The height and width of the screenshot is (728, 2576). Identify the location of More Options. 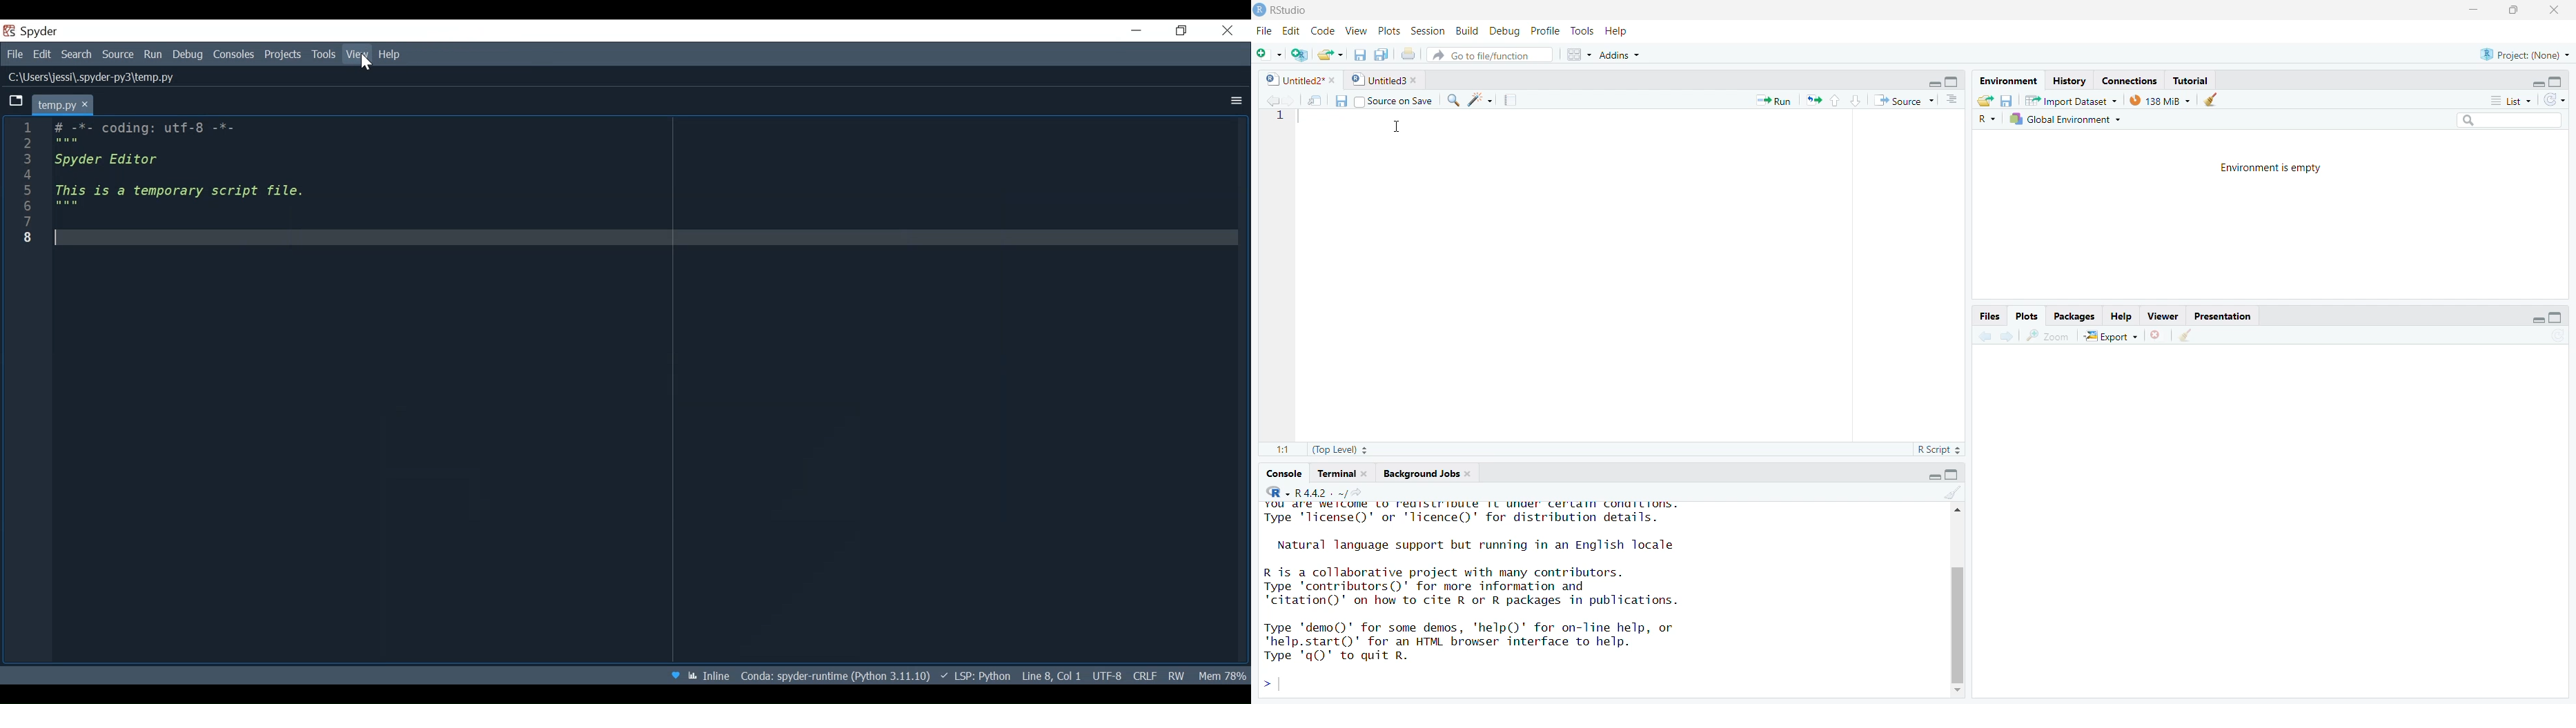
(1232, 100).